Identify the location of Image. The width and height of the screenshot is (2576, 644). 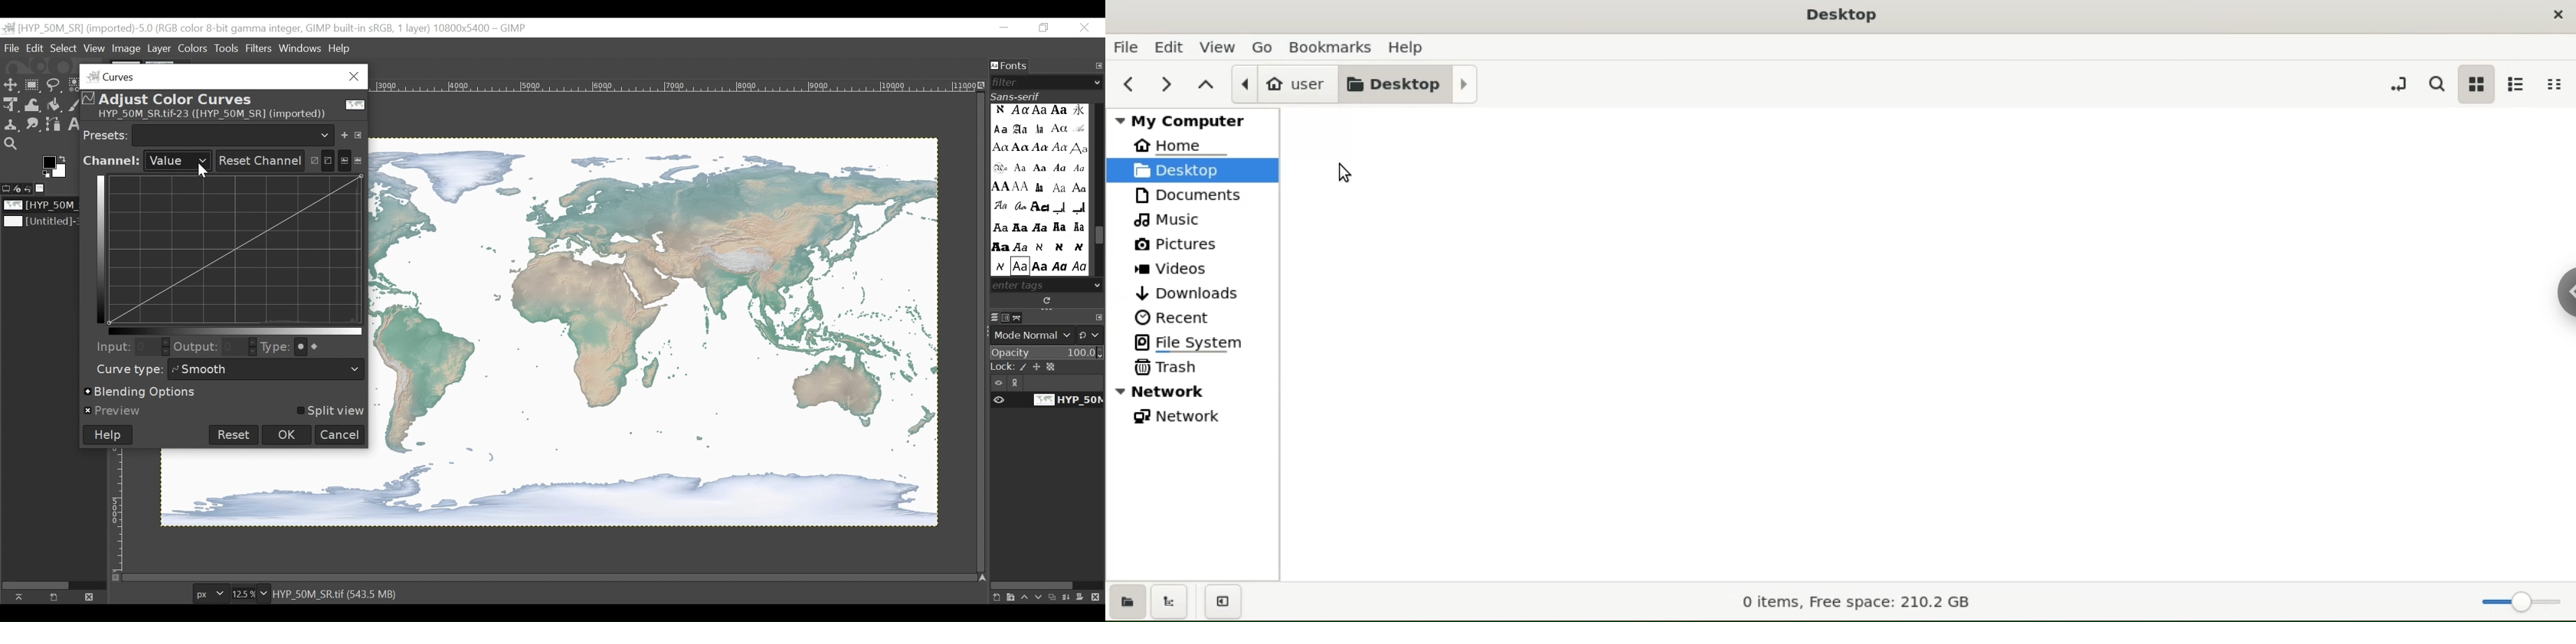
(42, 222).